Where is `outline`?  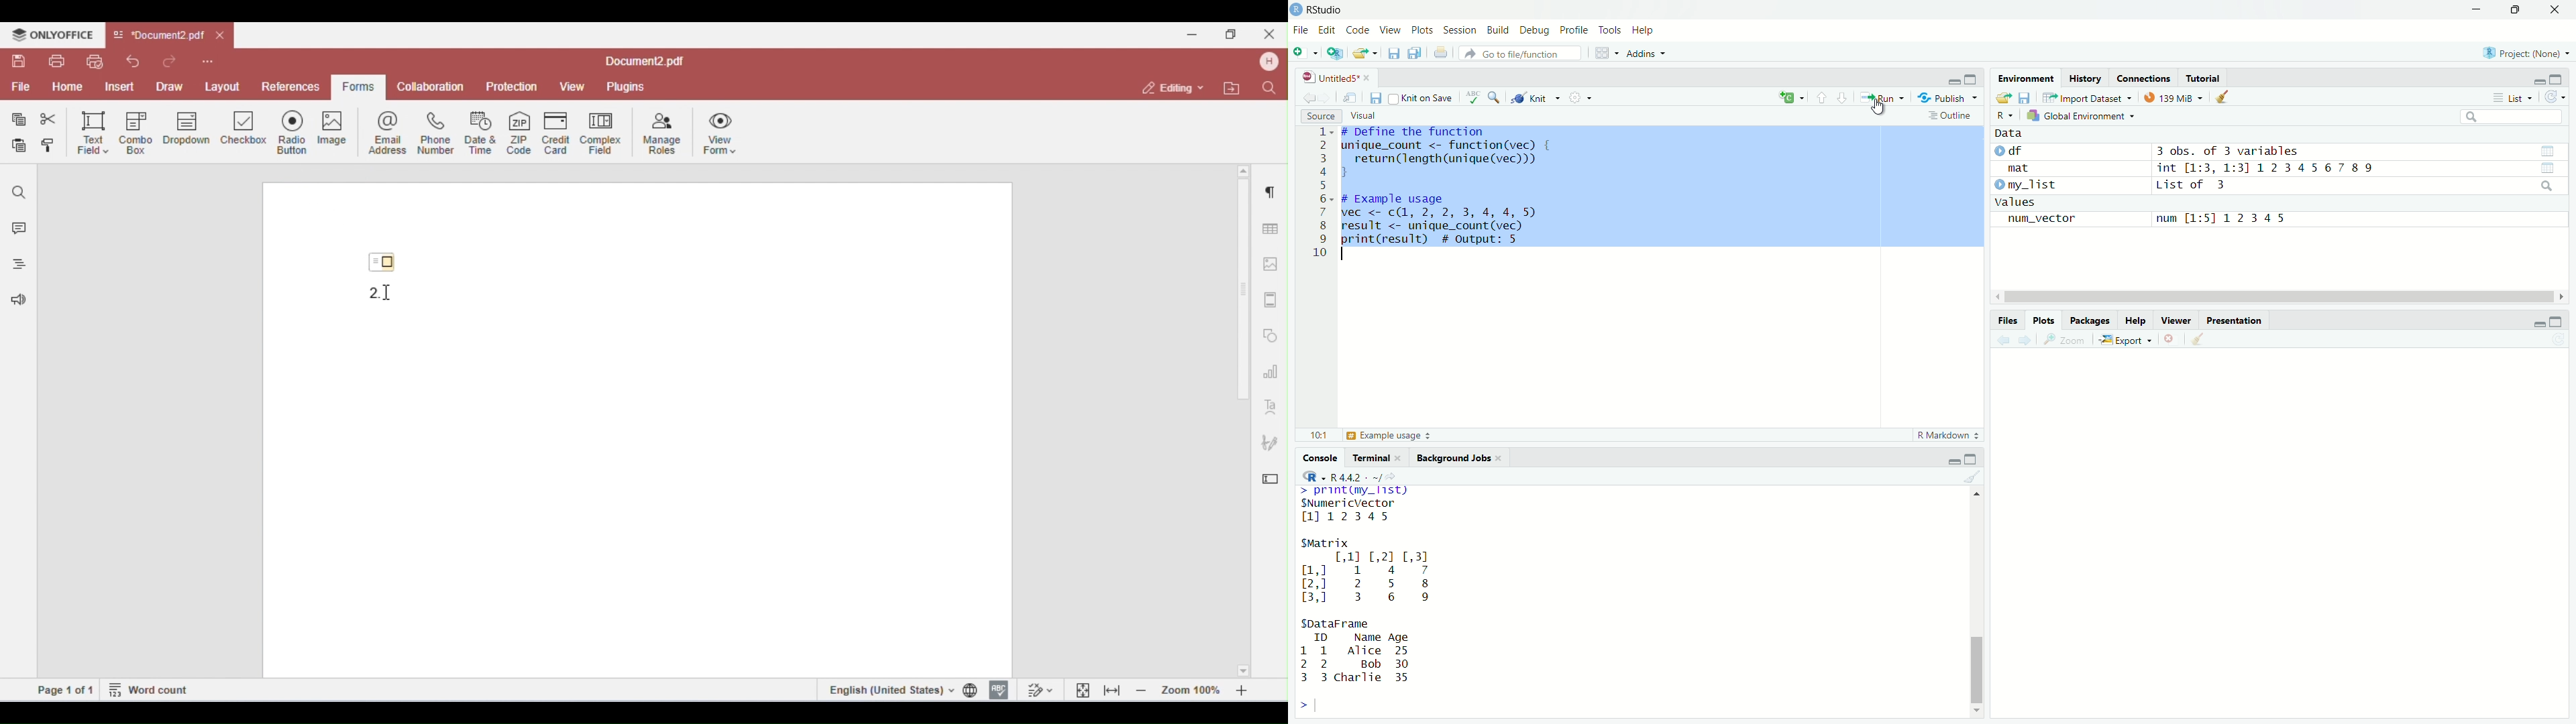 outline is located at coordinates (1953, 116).